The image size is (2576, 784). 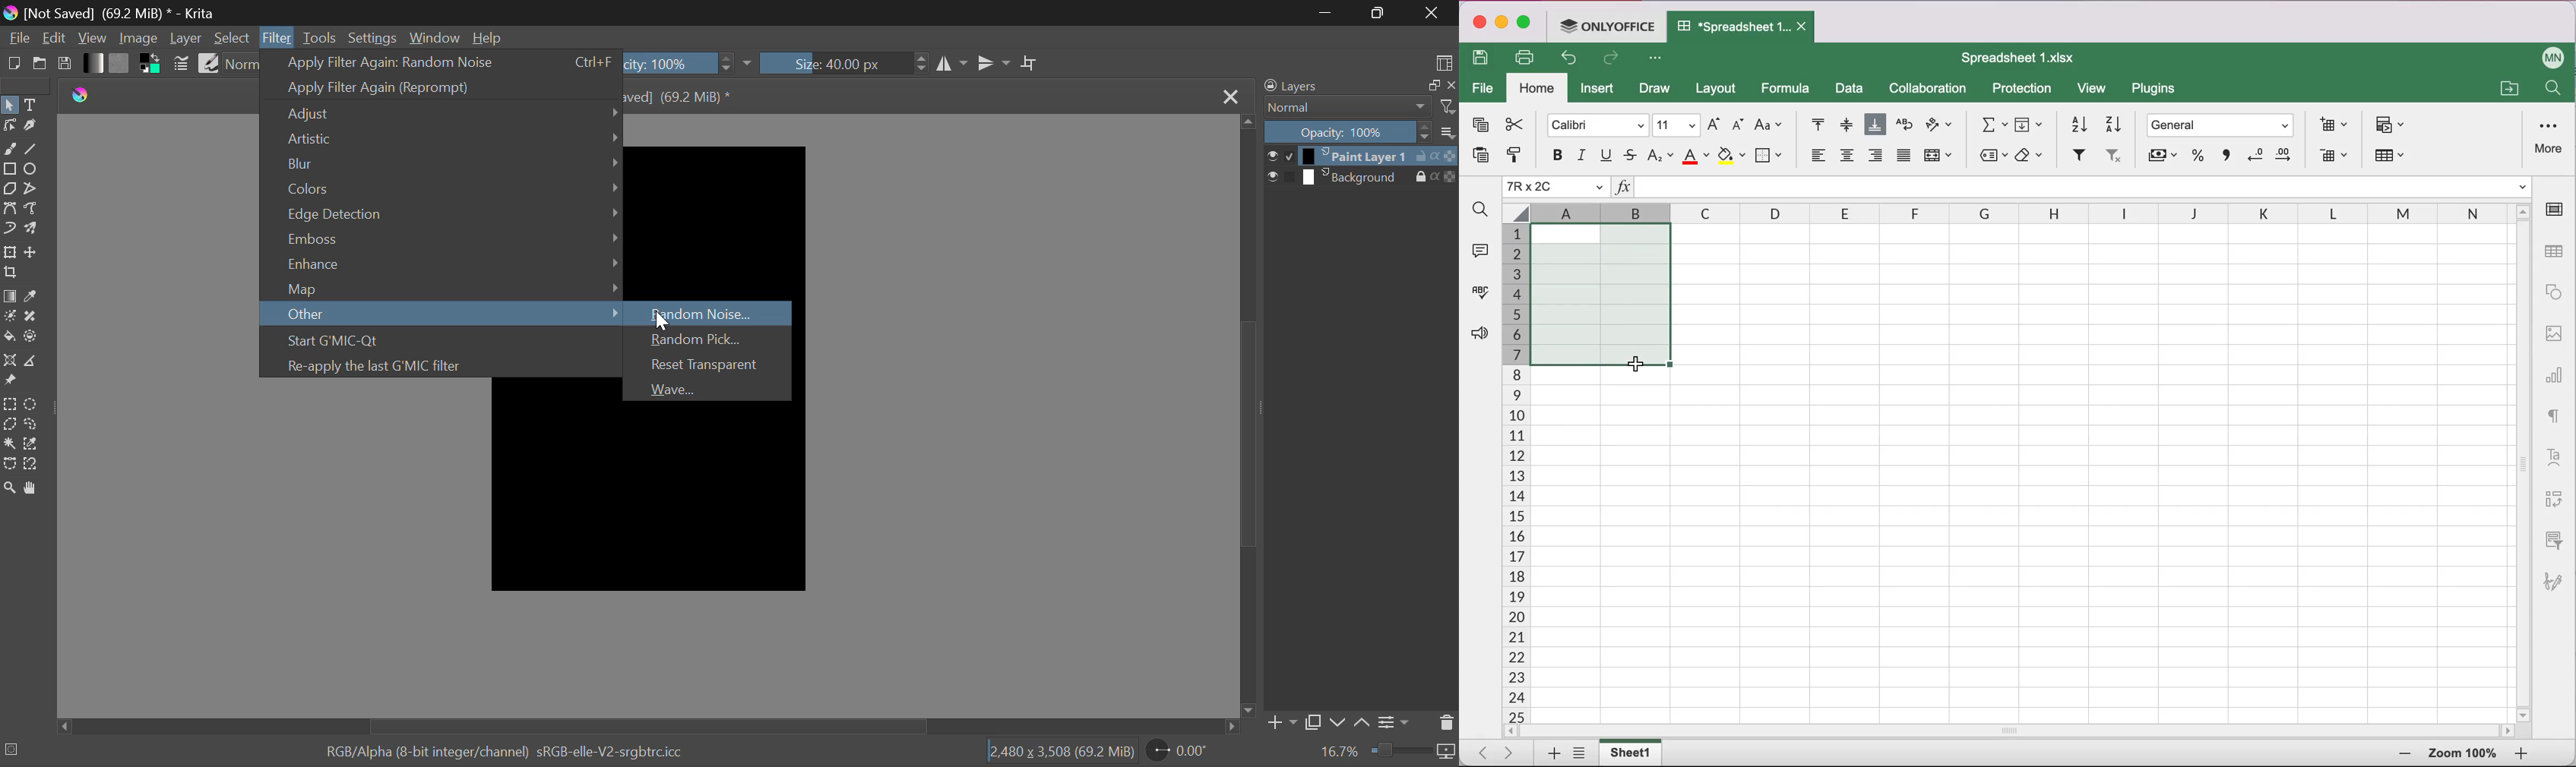 I want to click on percent syle, so click(x=2196, y=158).